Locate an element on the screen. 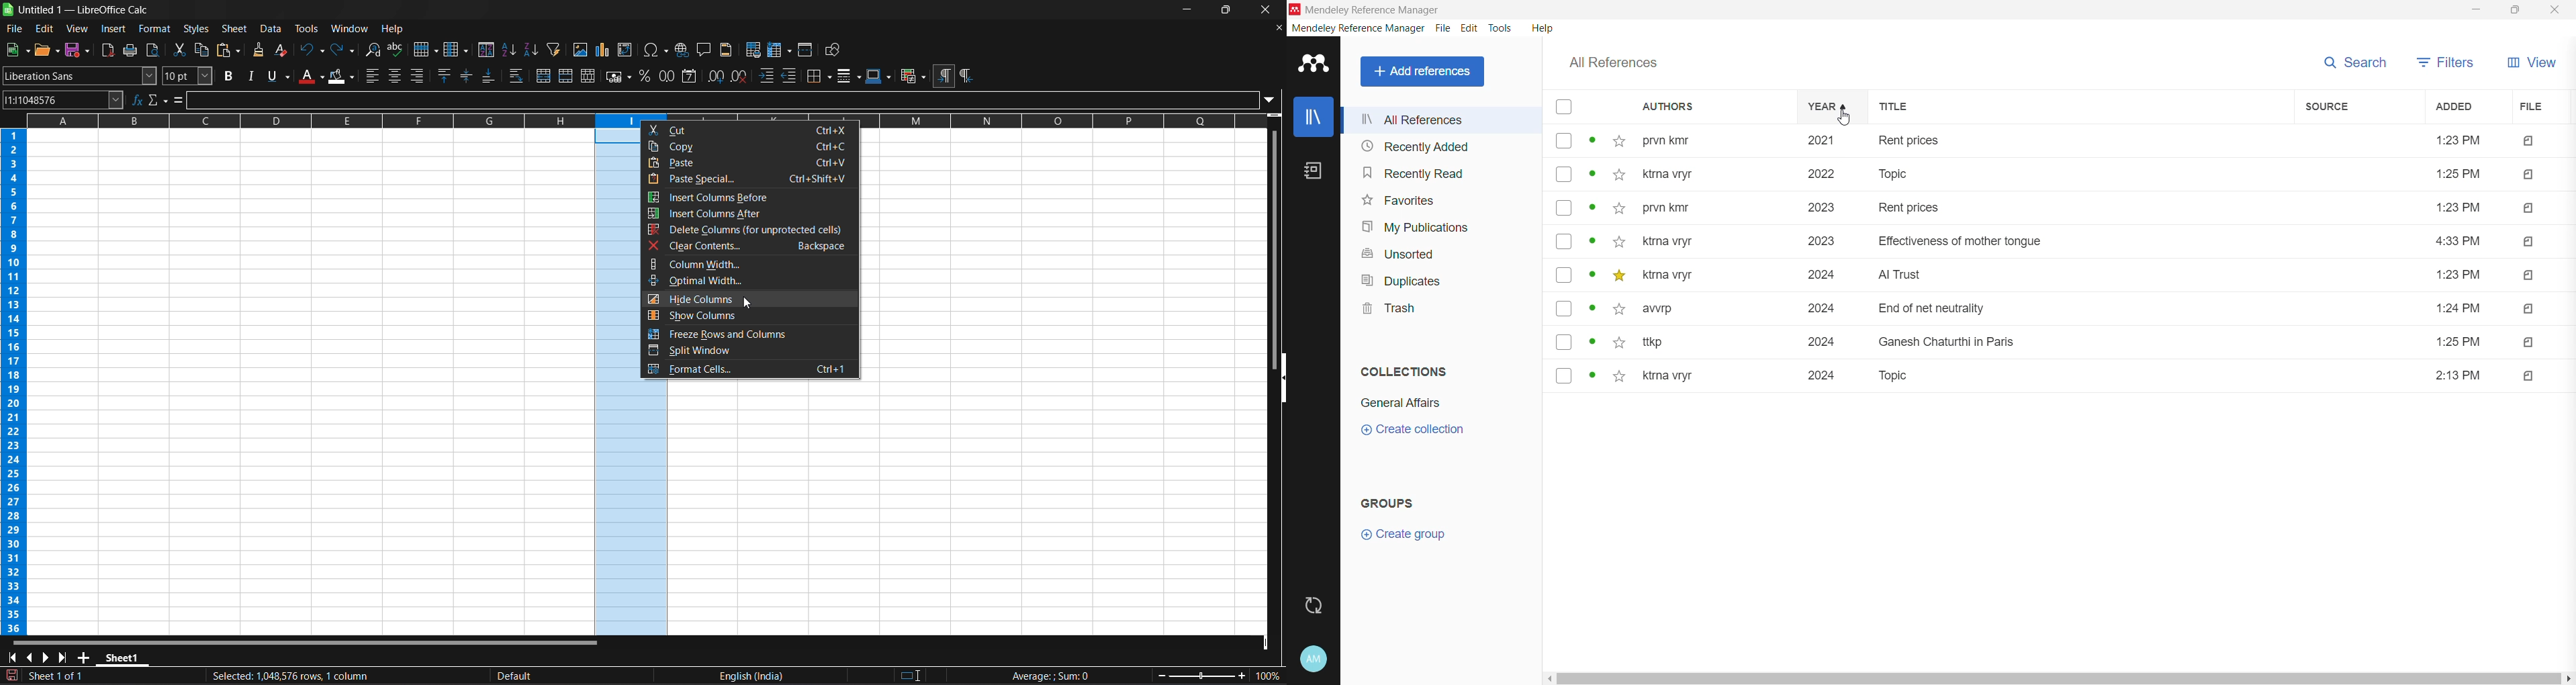 The width and height of the screenshot is (2576, 700). show draw functions is located at coordinates (834, 50).